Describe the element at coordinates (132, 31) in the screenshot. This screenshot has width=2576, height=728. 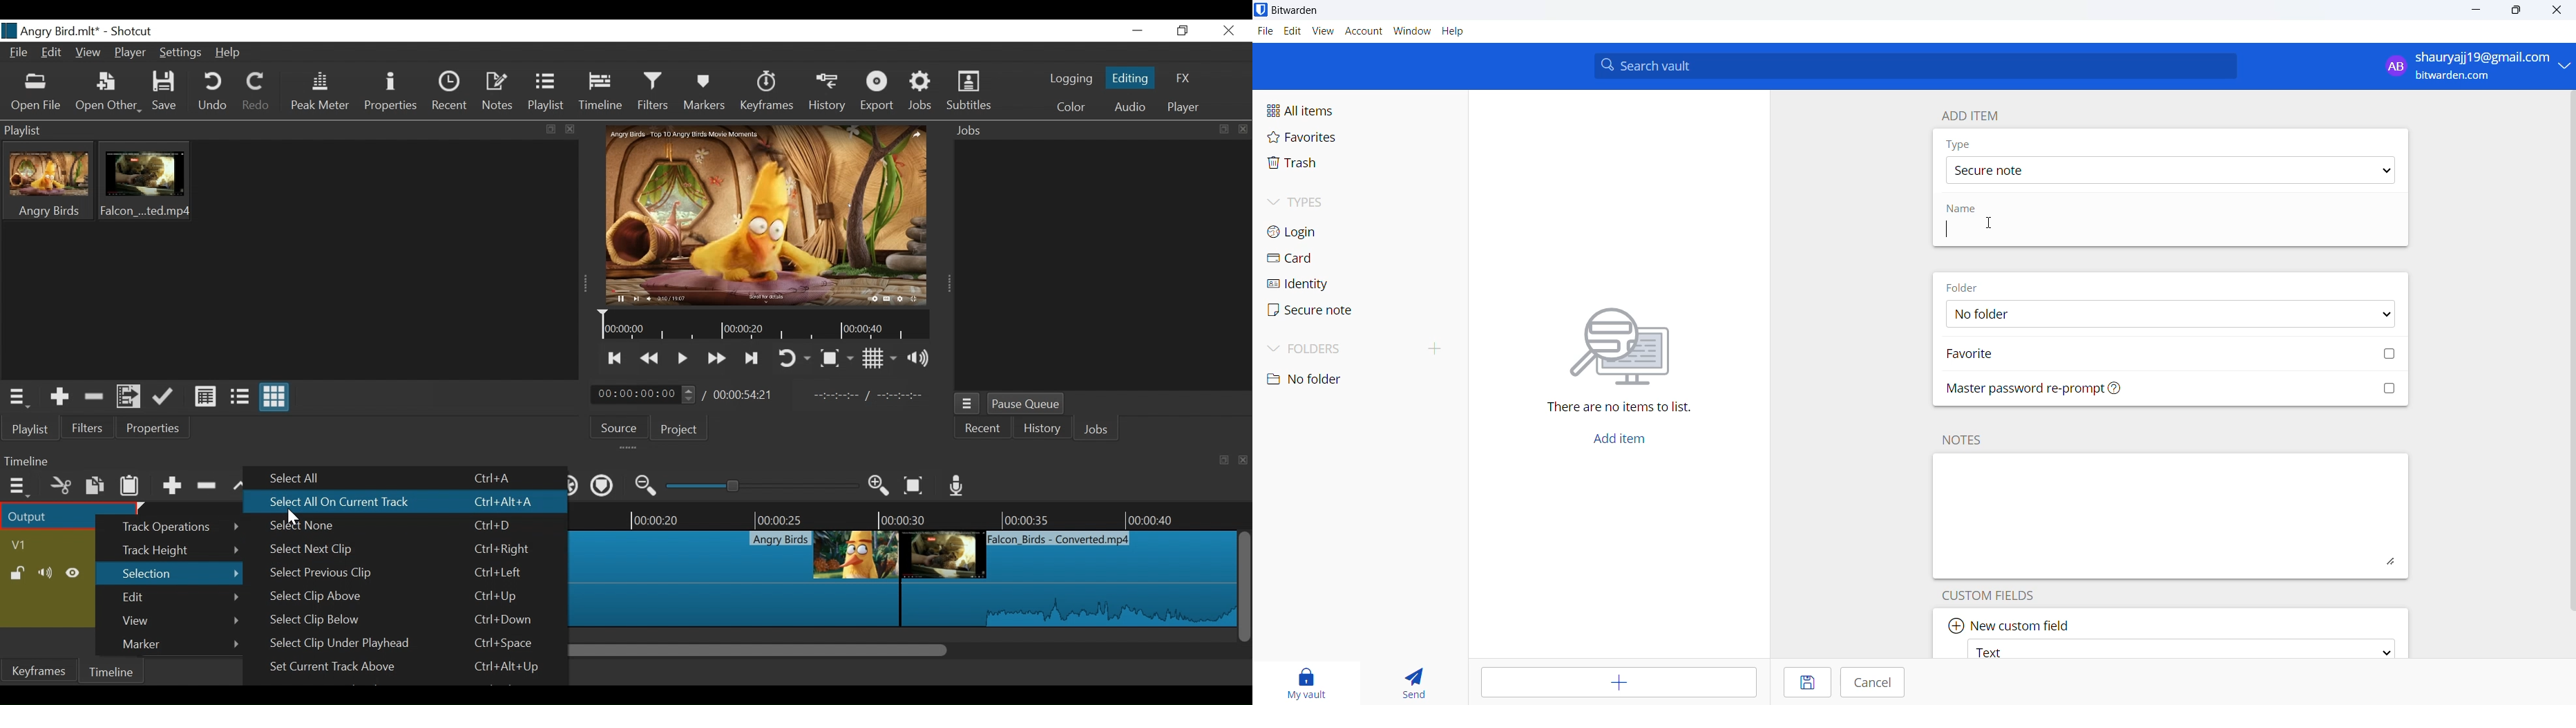
I see `Shotcut` at that location.